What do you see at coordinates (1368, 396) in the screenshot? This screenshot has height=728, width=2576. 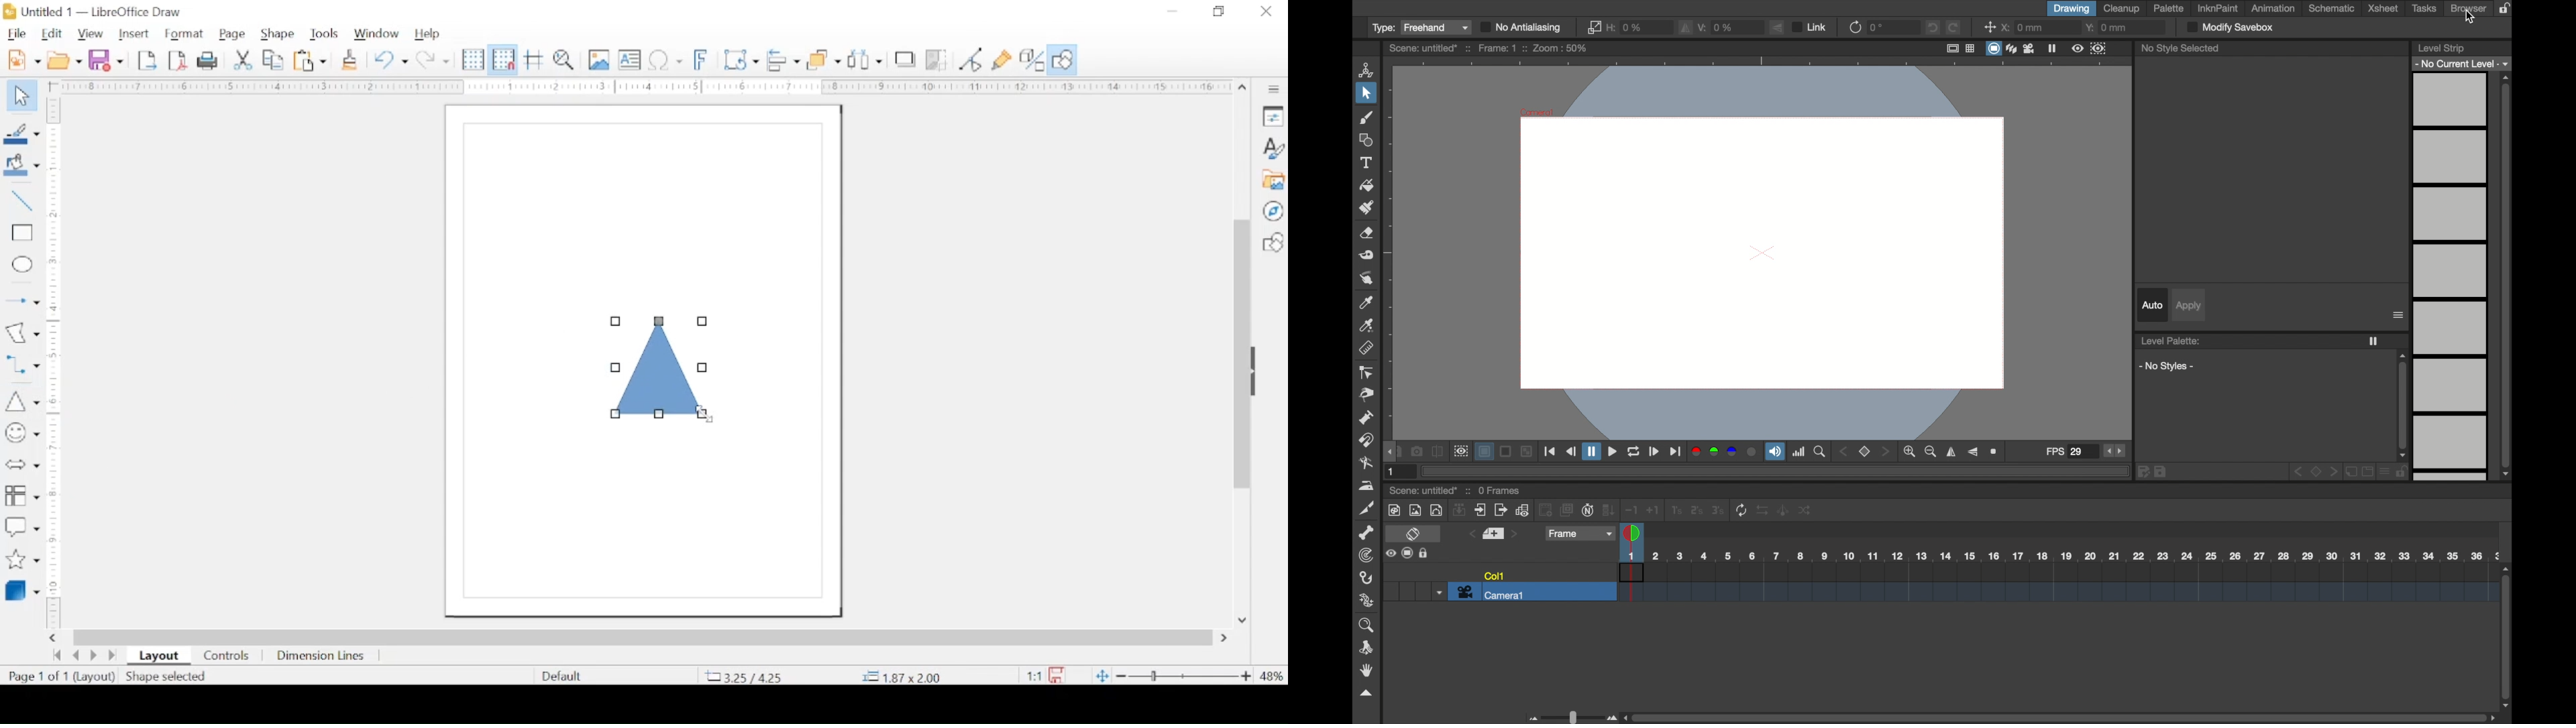 I see `pinch tool` at bounding box center [1368, 396].